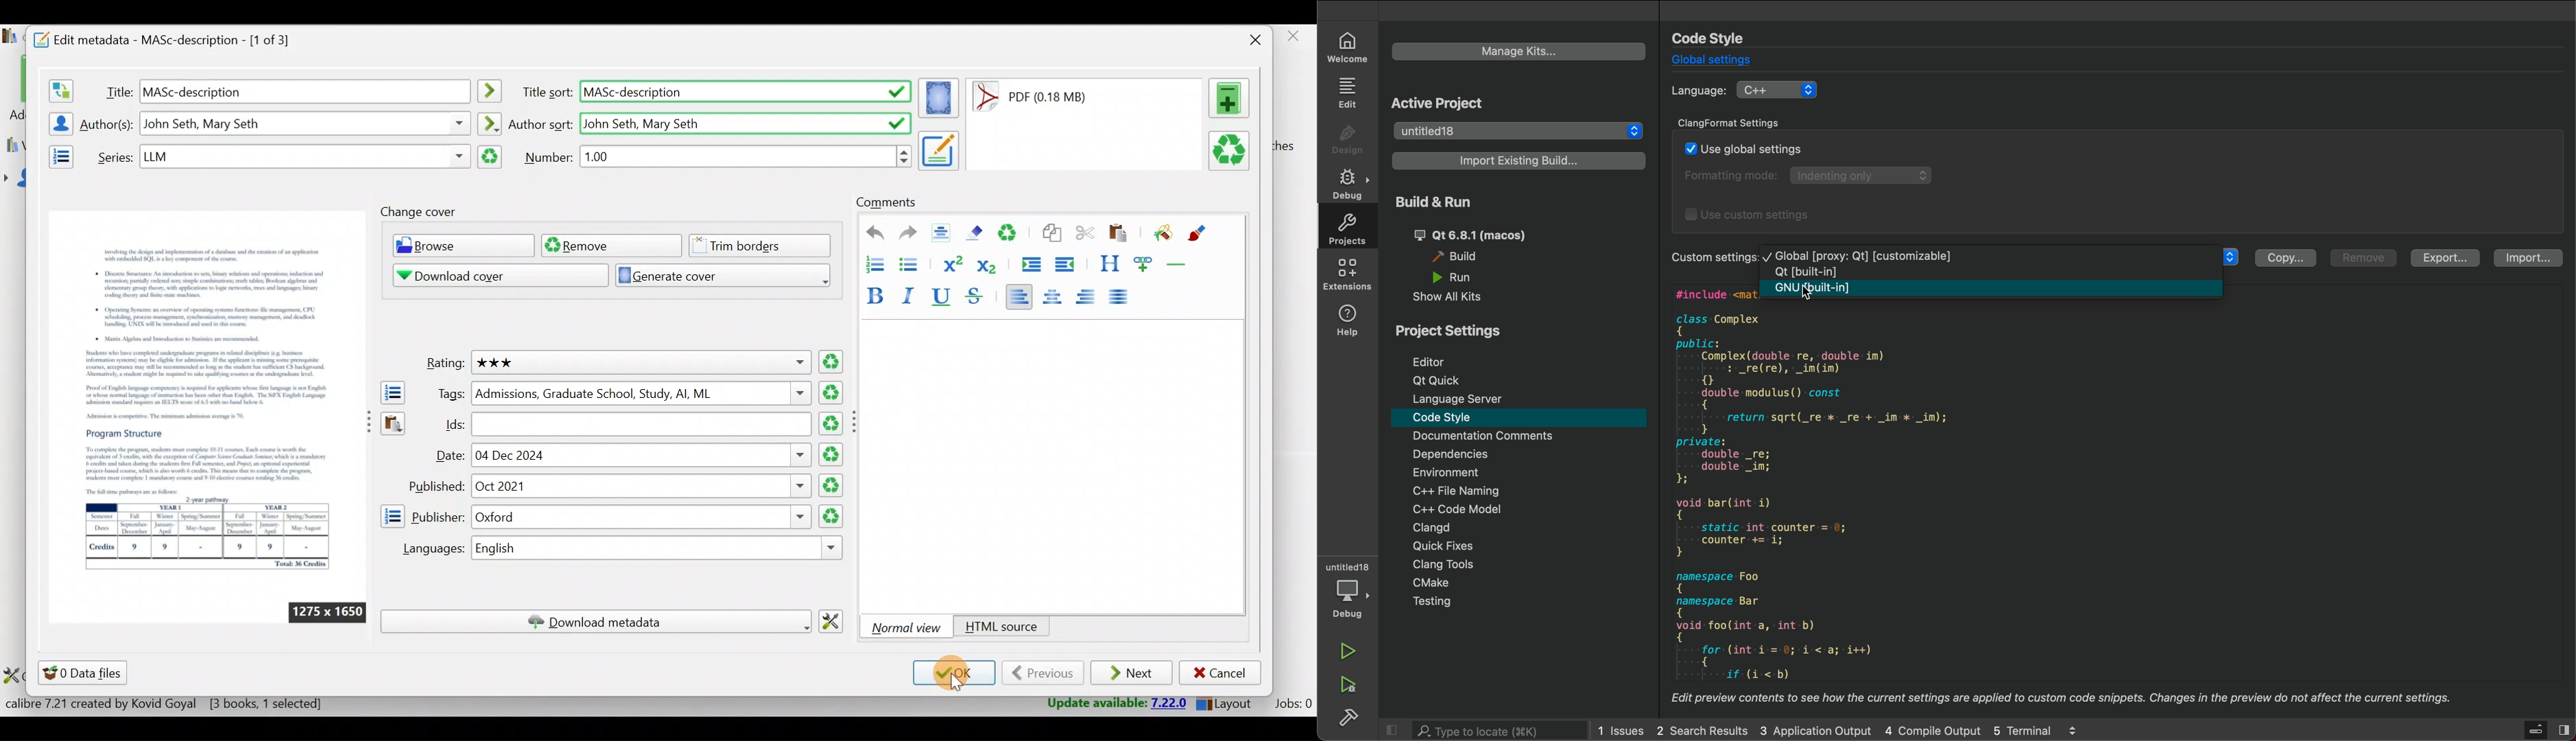 The width and height of the screenshot is (2576, 756). What do you see at coordinates (833, 425) in the screenshot?
I see `Clear Ids` at bounding box center [833, 425].